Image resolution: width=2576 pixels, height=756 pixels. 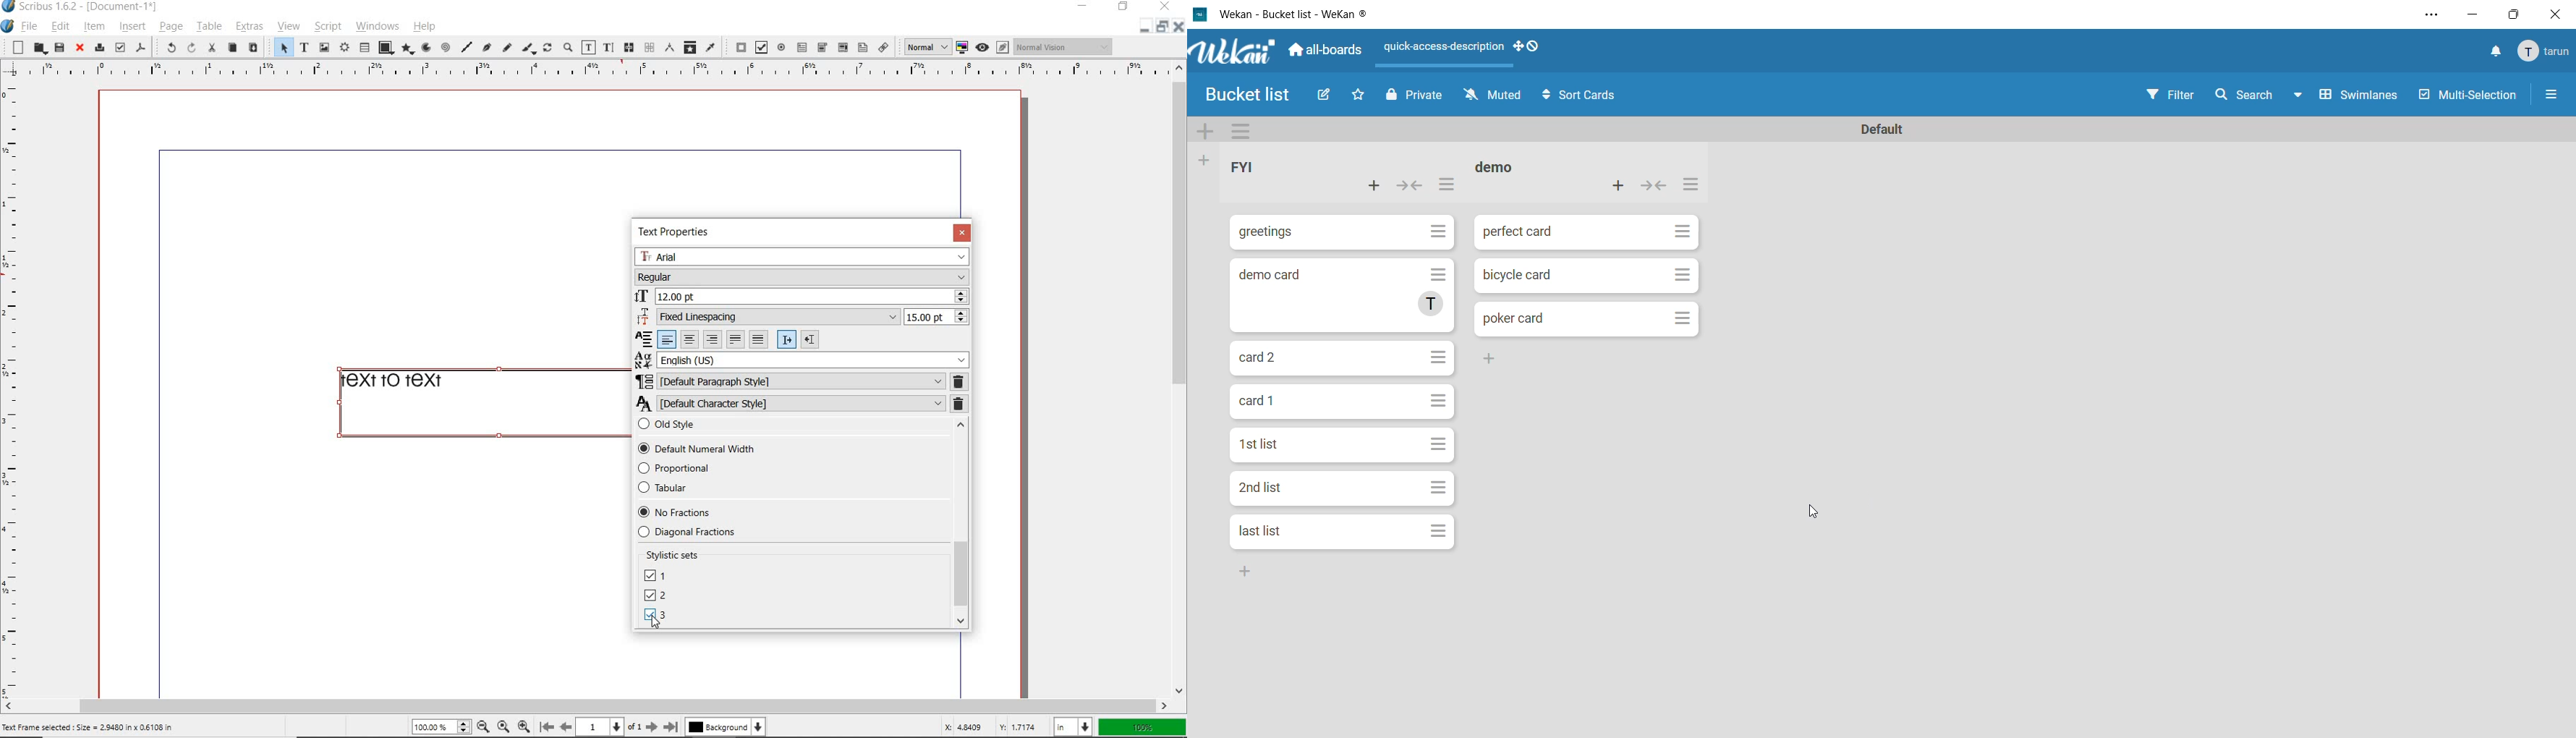 I want to click on private, so click(x=1415, y=93).